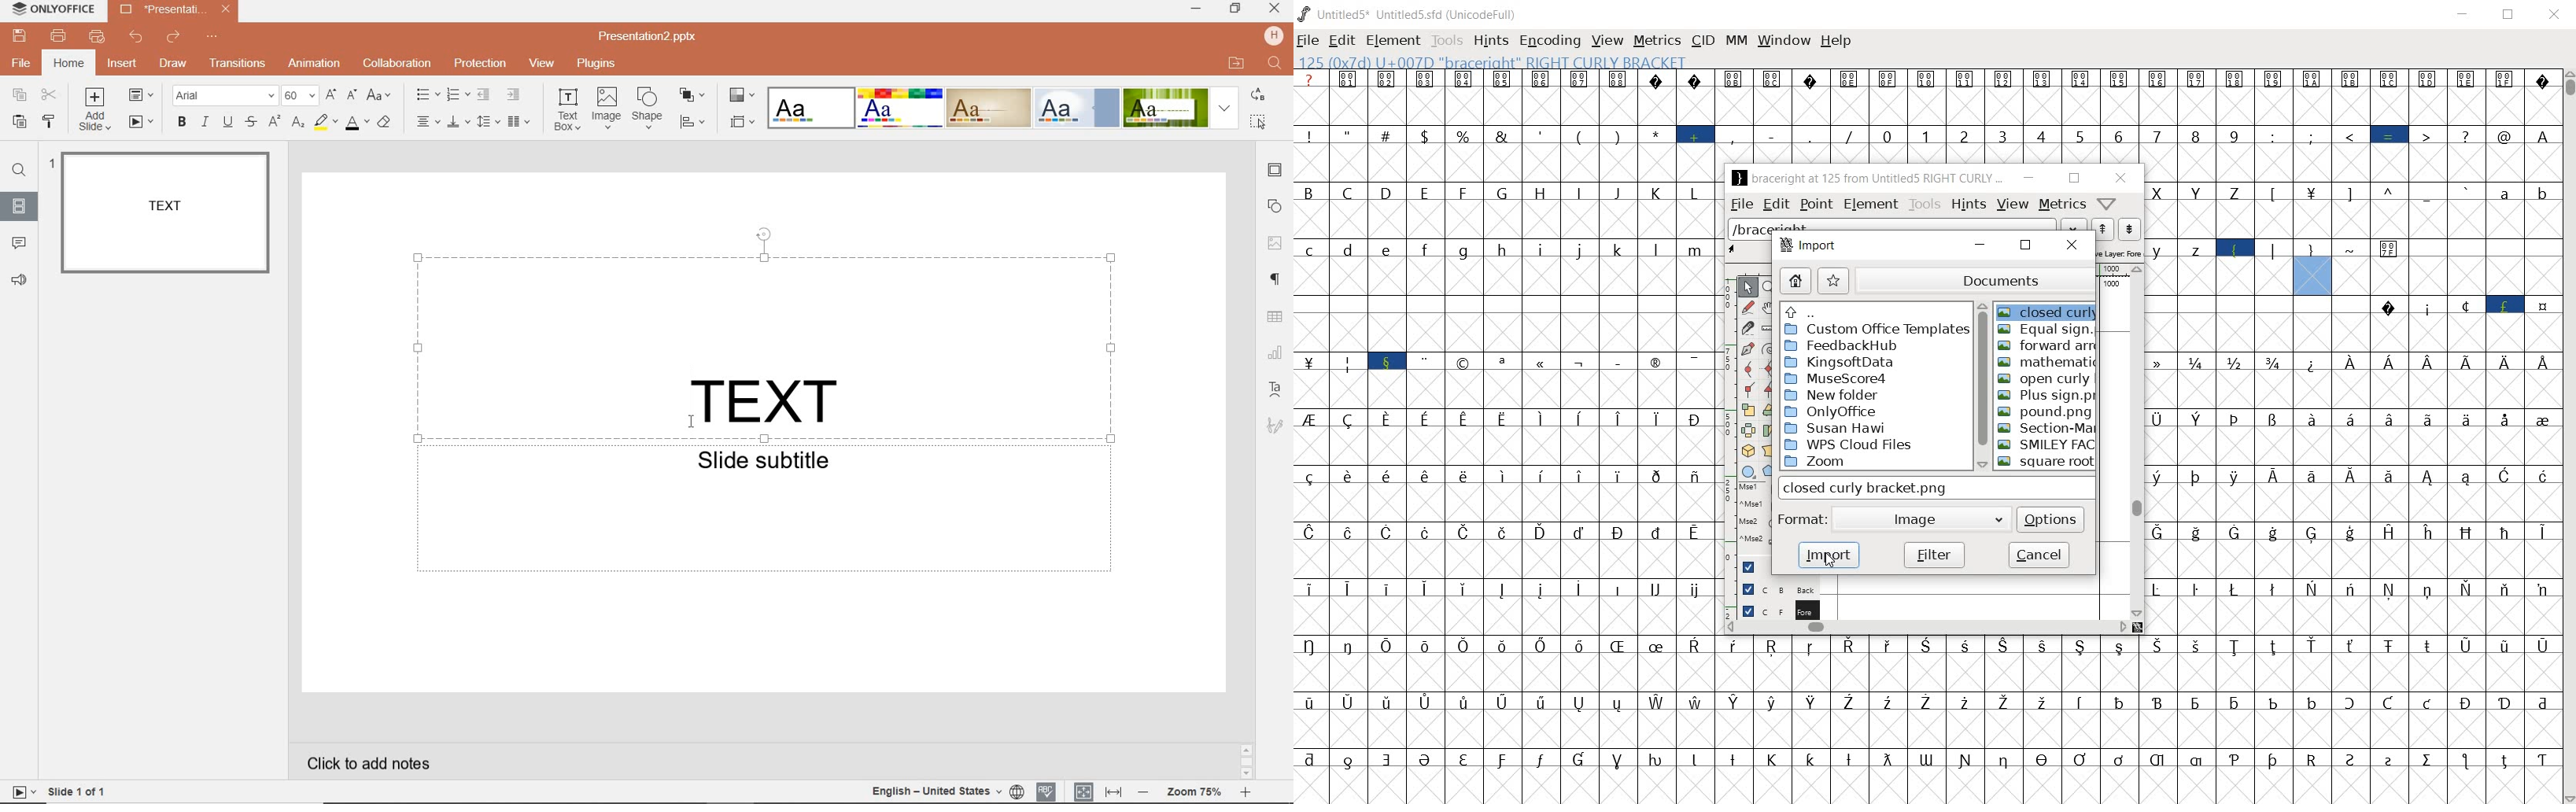 The height and width of the screenshot is (812, 2576). I want to click on insert columns, so click(521, 121).